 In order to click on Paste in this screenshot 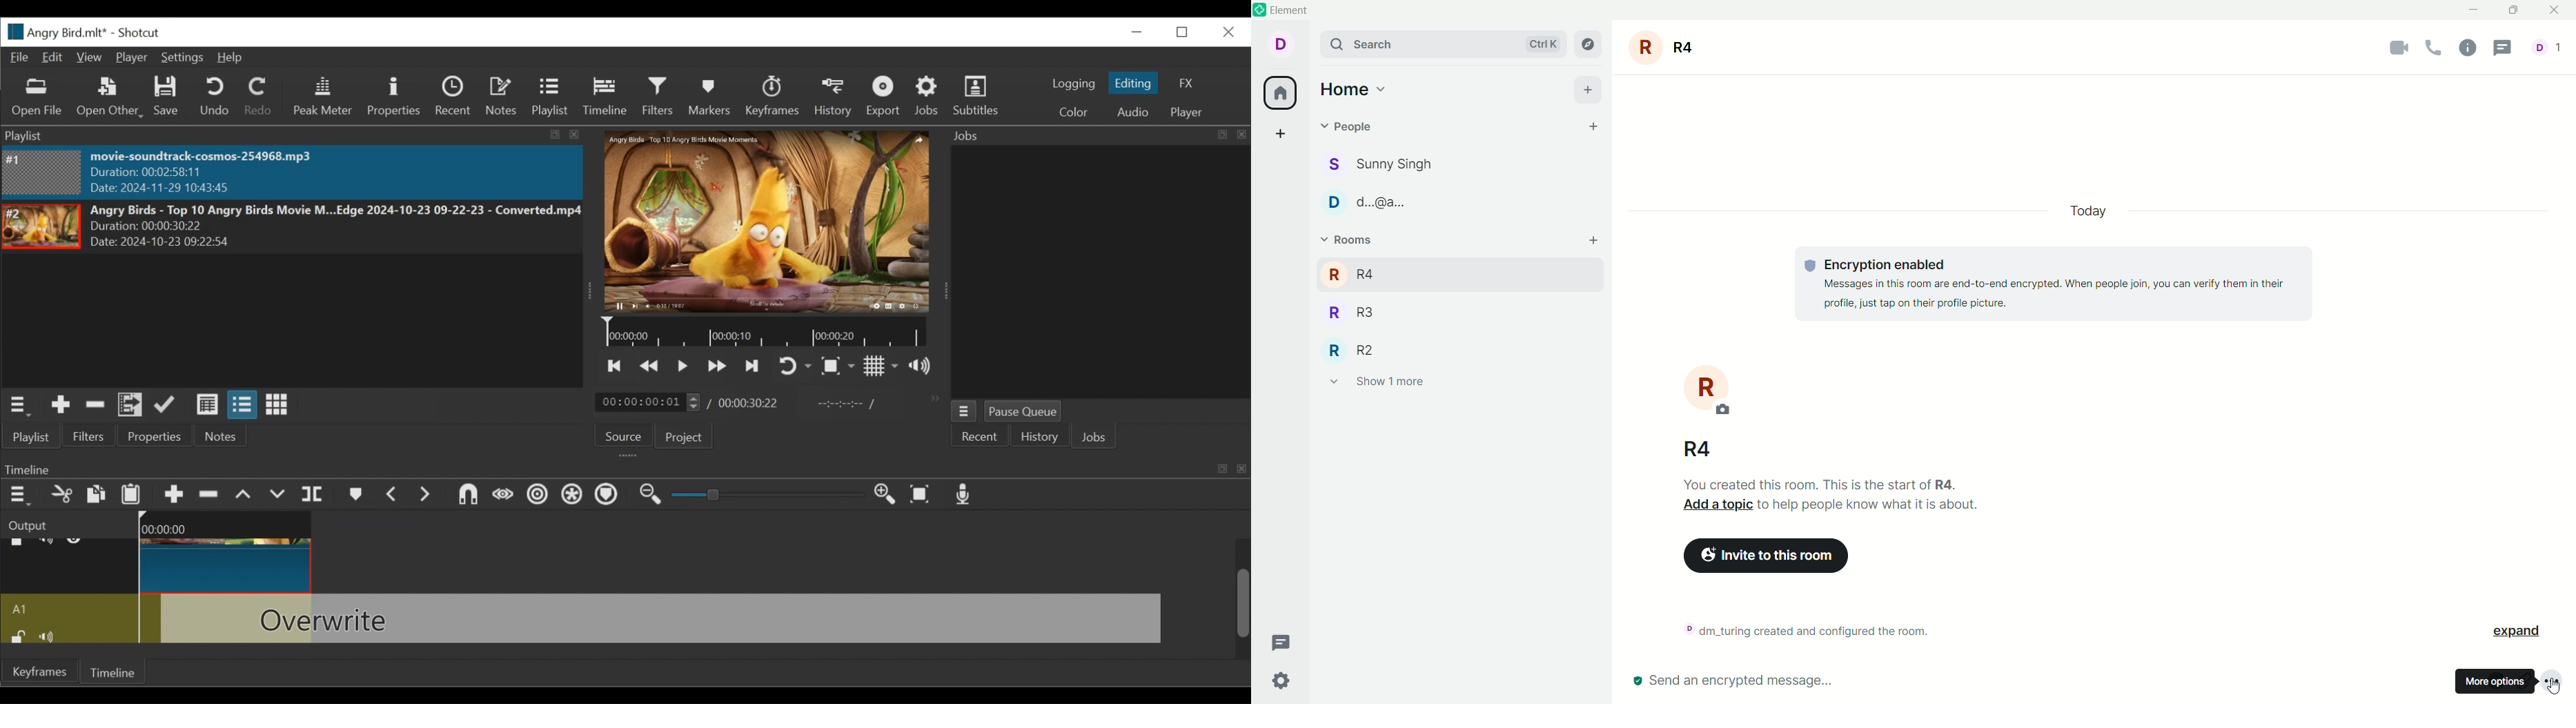, I will do `click(132, 494)`.